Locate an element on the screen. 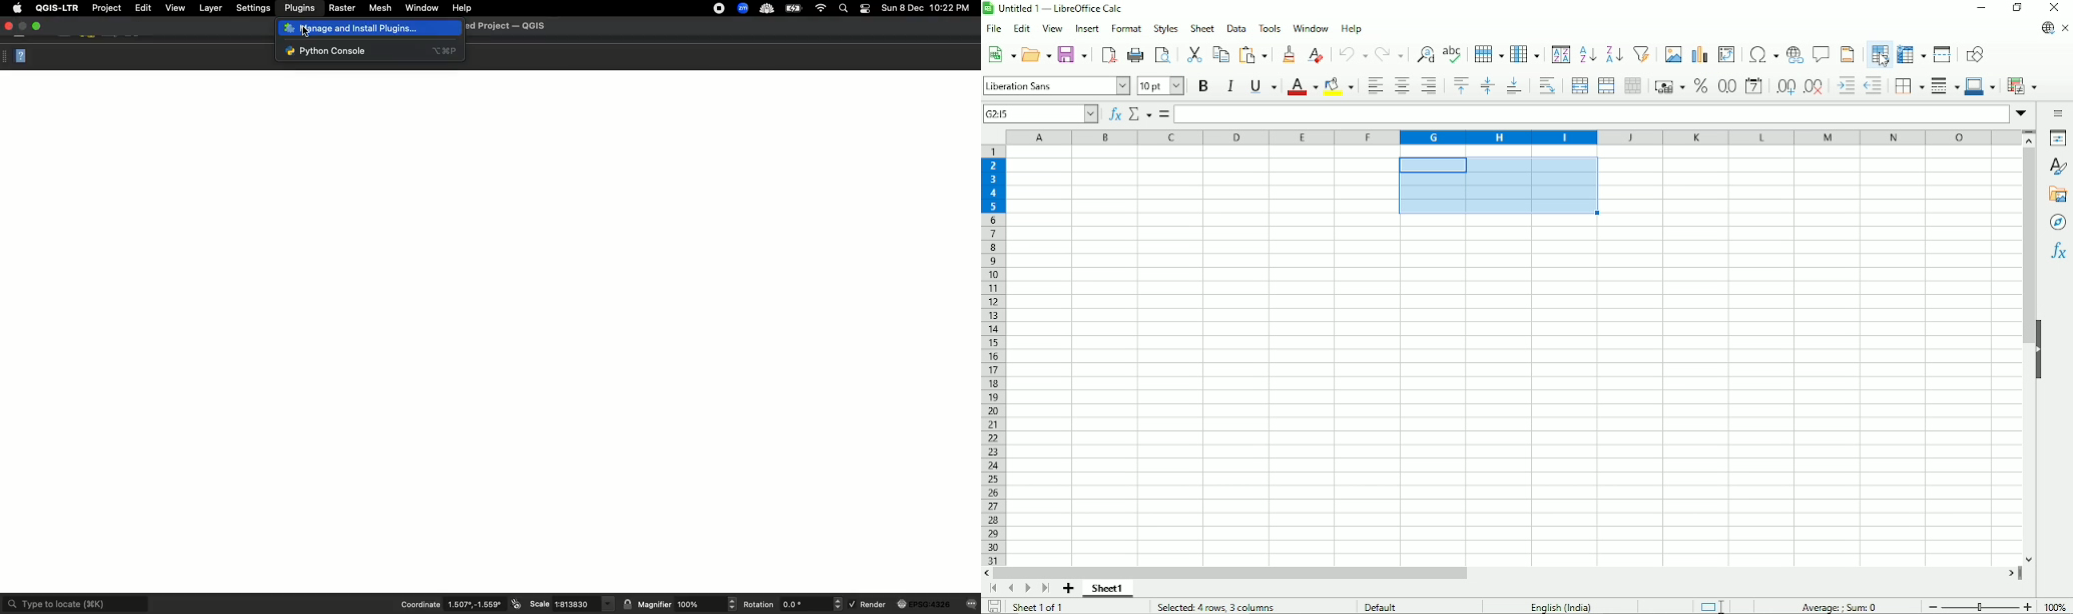 The height and width of the screenshot is (616, 2100). Bold is located at coordinates (1202, 87).